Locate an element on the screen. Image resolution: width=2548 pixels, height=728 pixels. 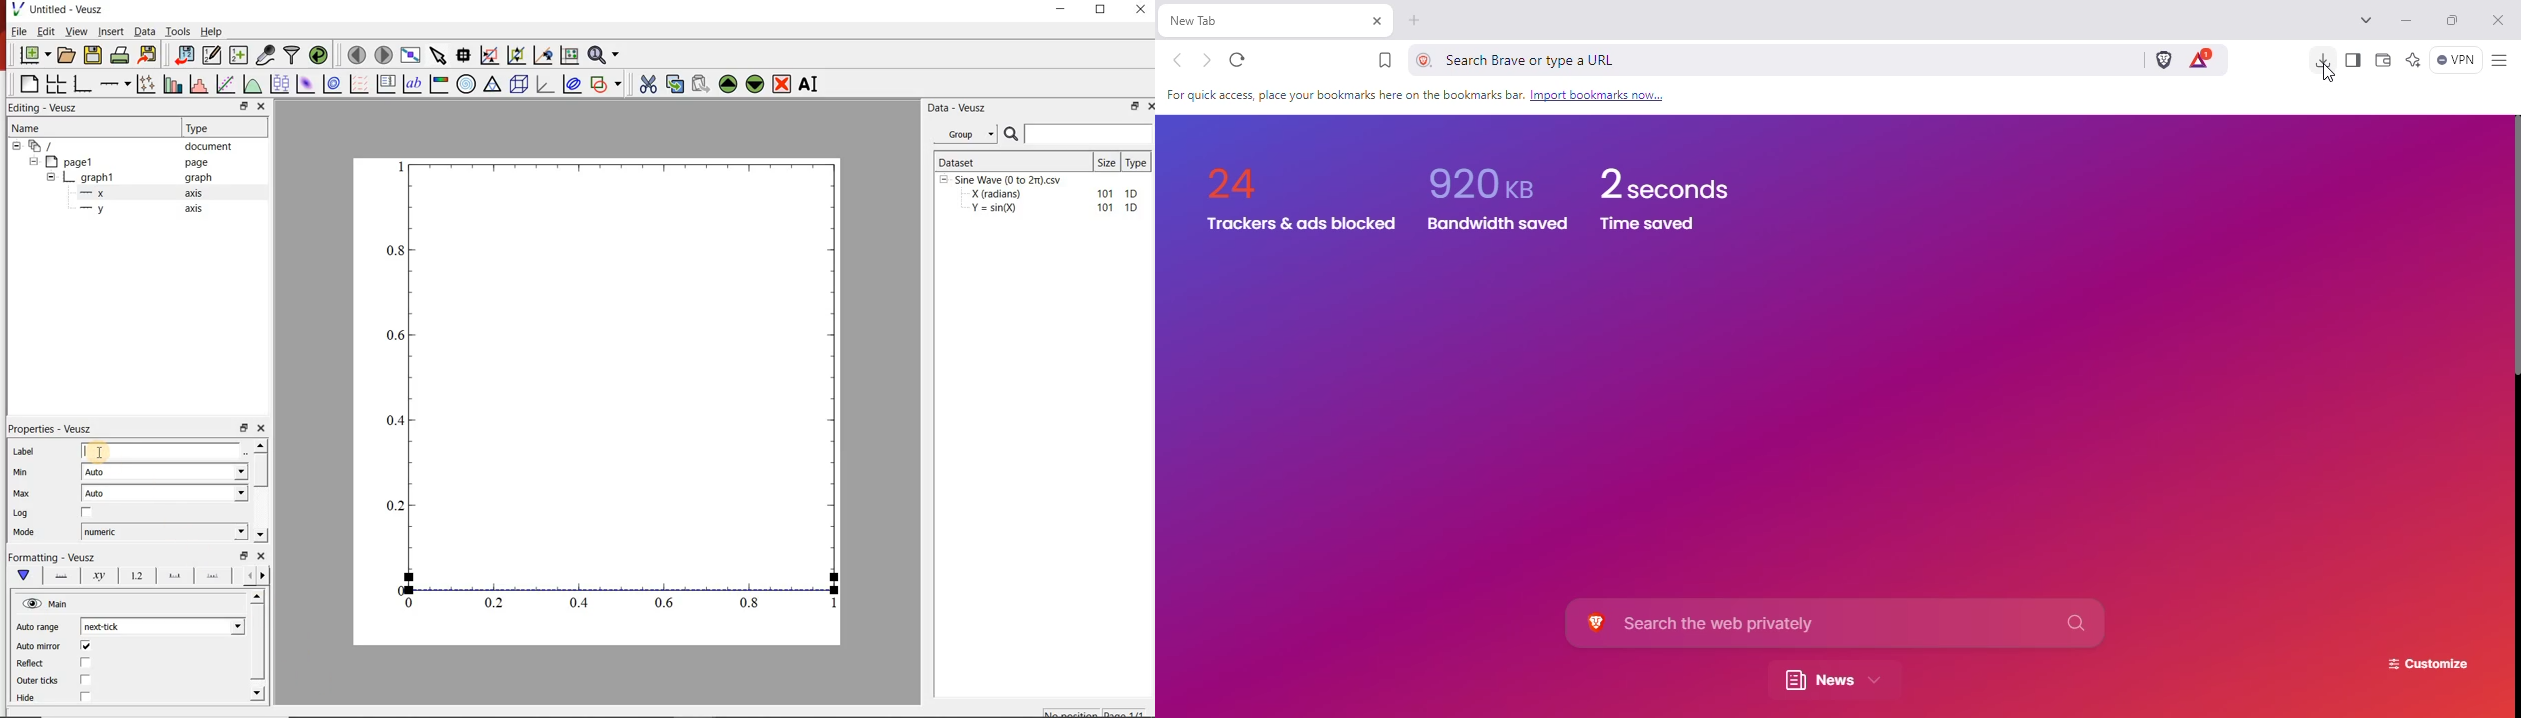
Close is located at coordinates (1142, 9).